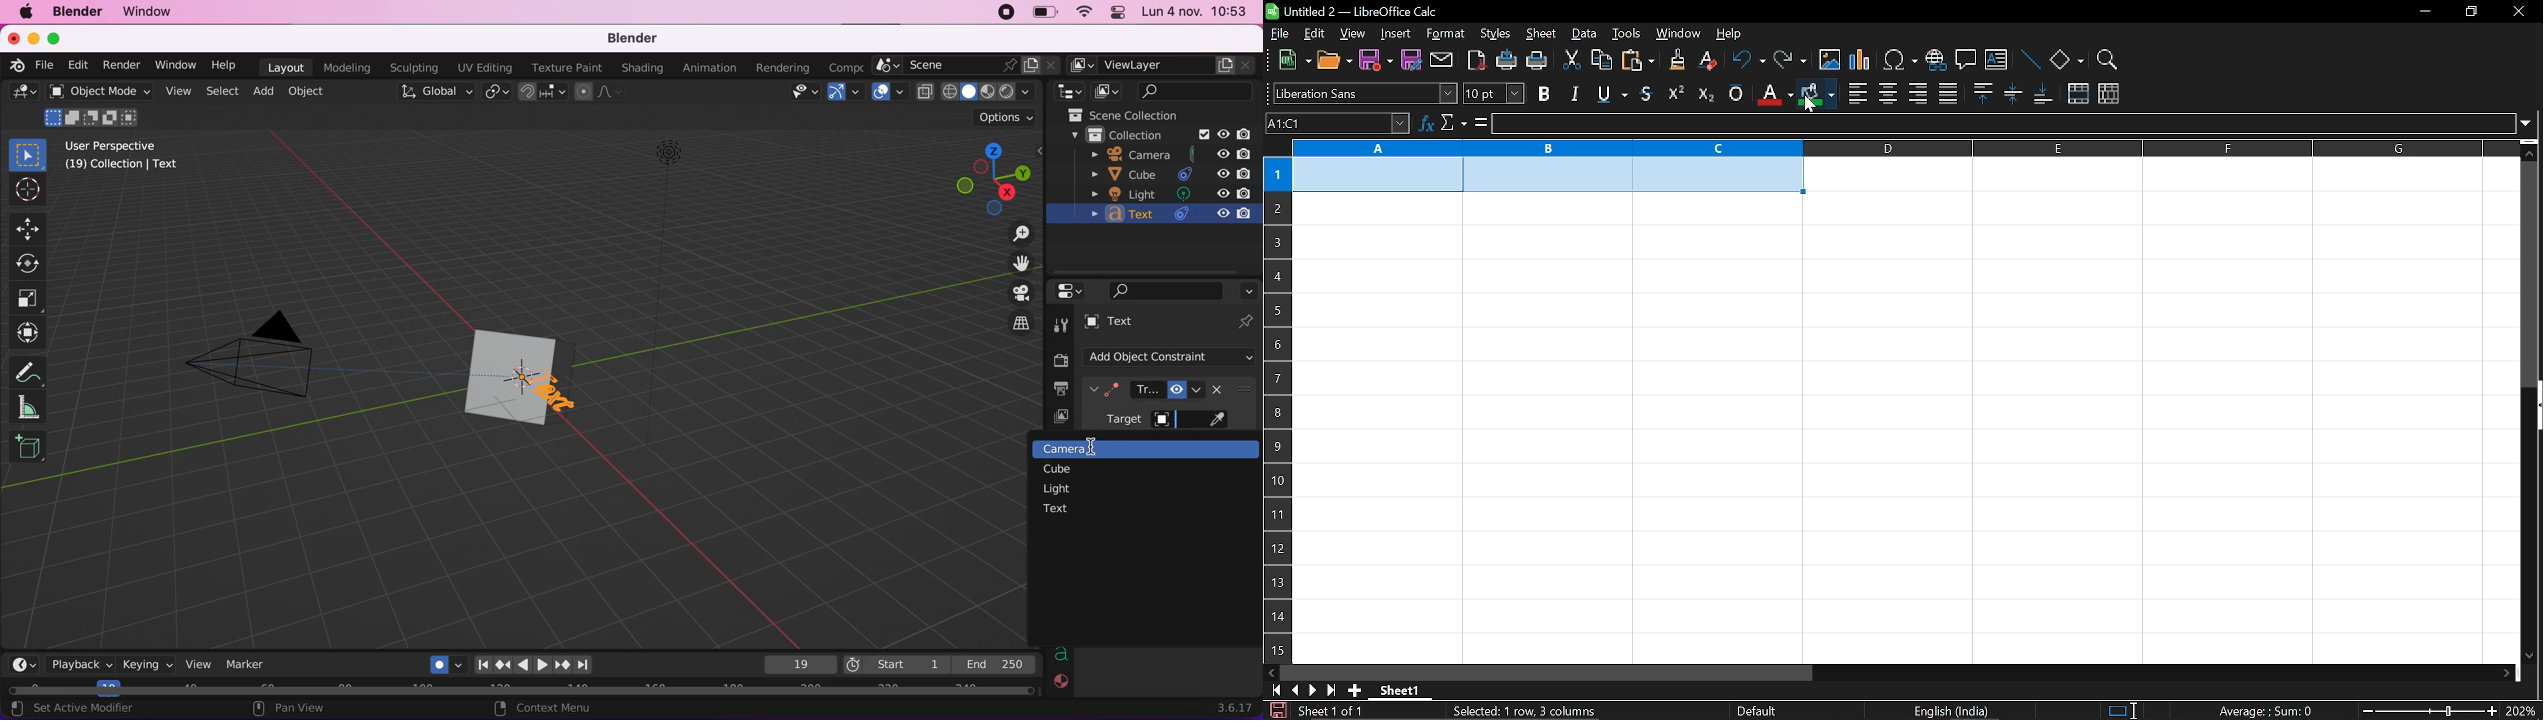 The width and height of the screenshot is (2548, 728). Describe the element at coordinates (25, 190) in the screenshot. I see `cursor` at that location.